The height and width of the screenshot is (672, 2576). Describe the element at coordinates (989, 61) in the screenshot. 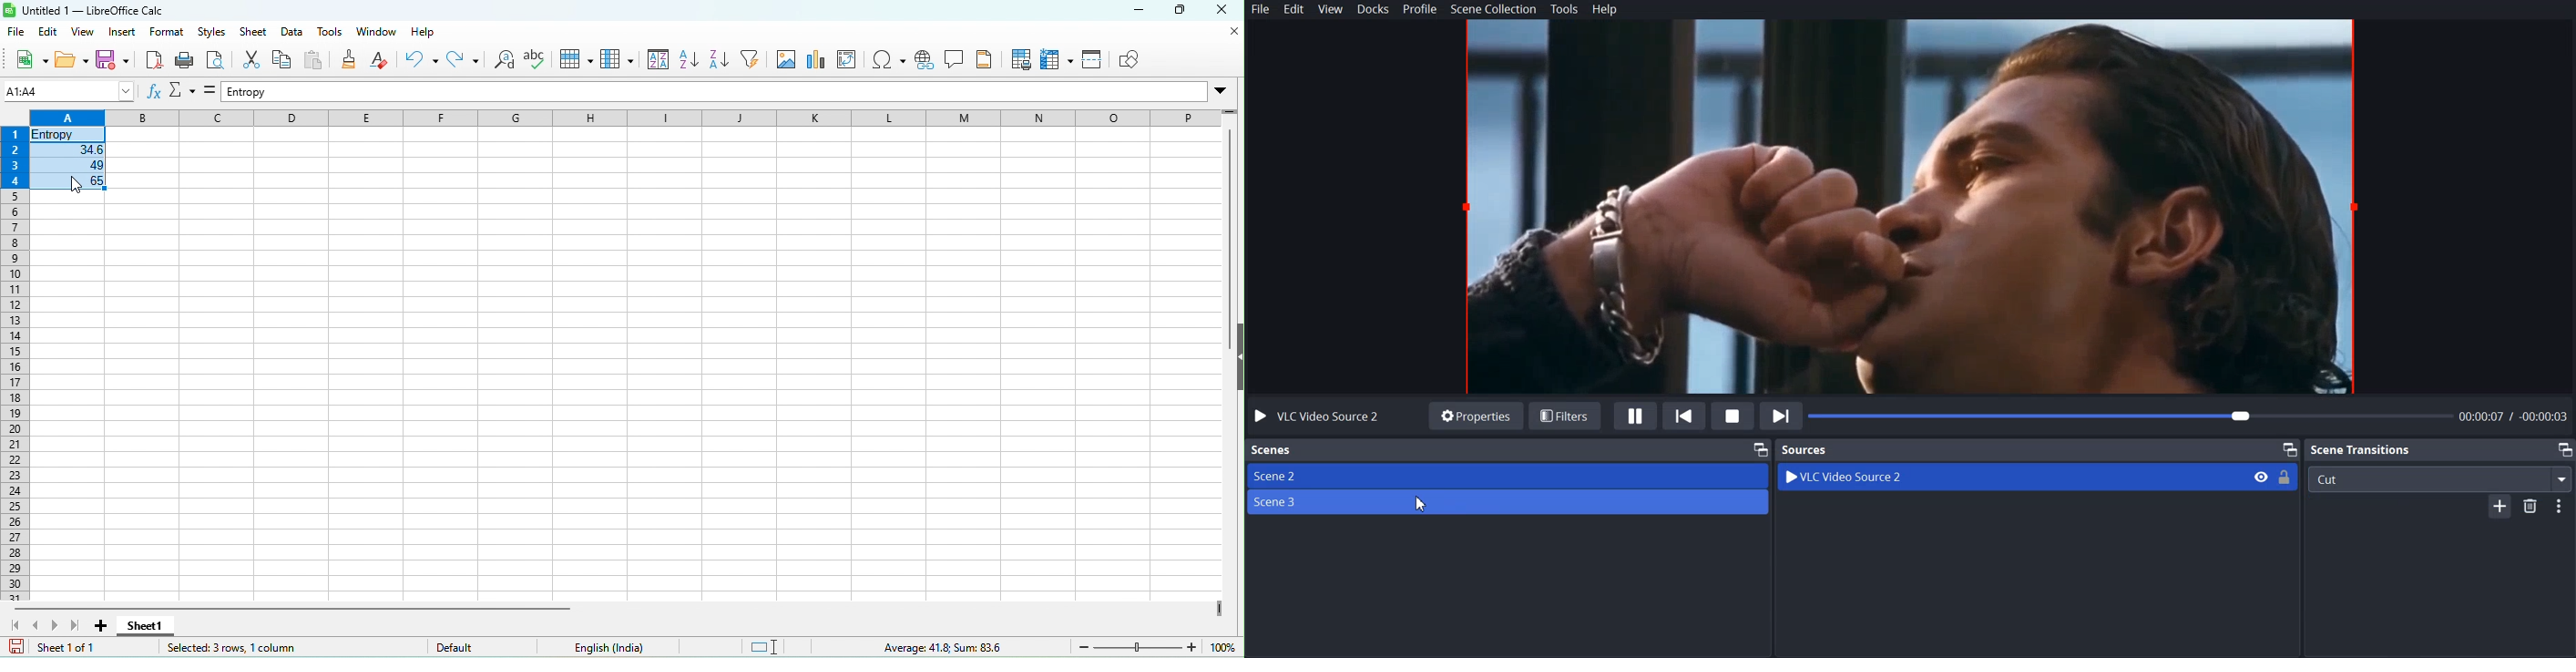

I see `headers and footers` at that location.